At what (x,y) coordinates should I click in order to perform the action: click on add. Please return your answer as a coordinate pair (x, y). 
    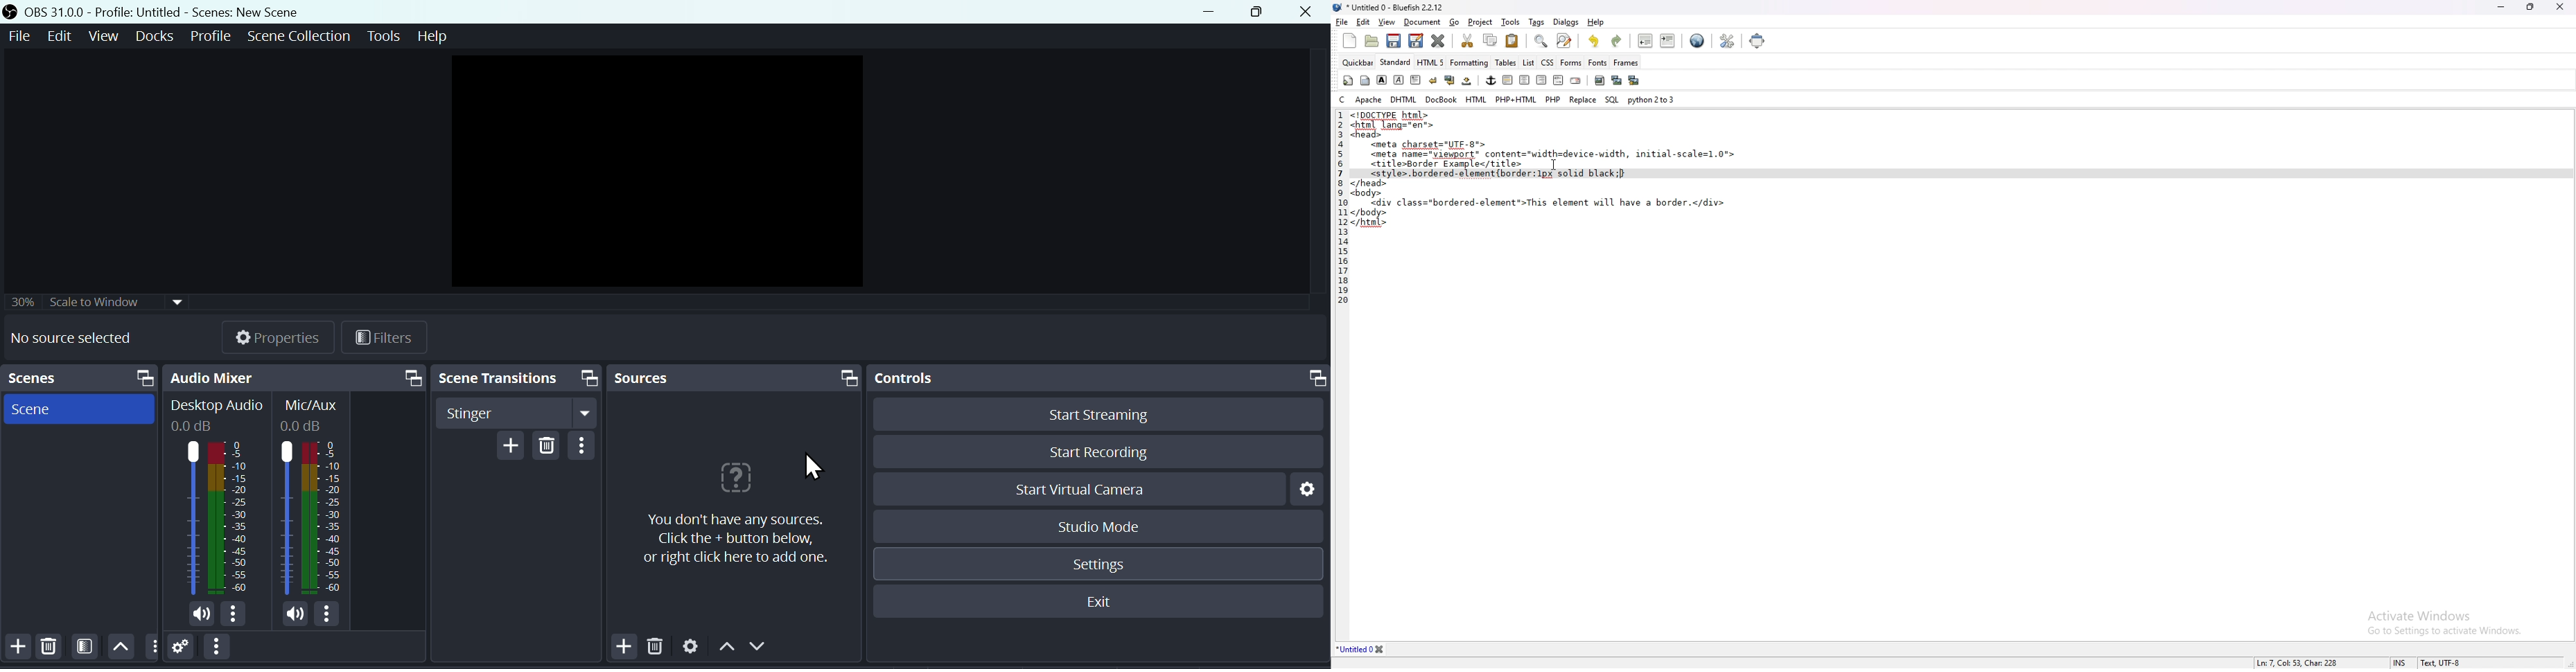
    Looking at the image, I should click on (15, 648).